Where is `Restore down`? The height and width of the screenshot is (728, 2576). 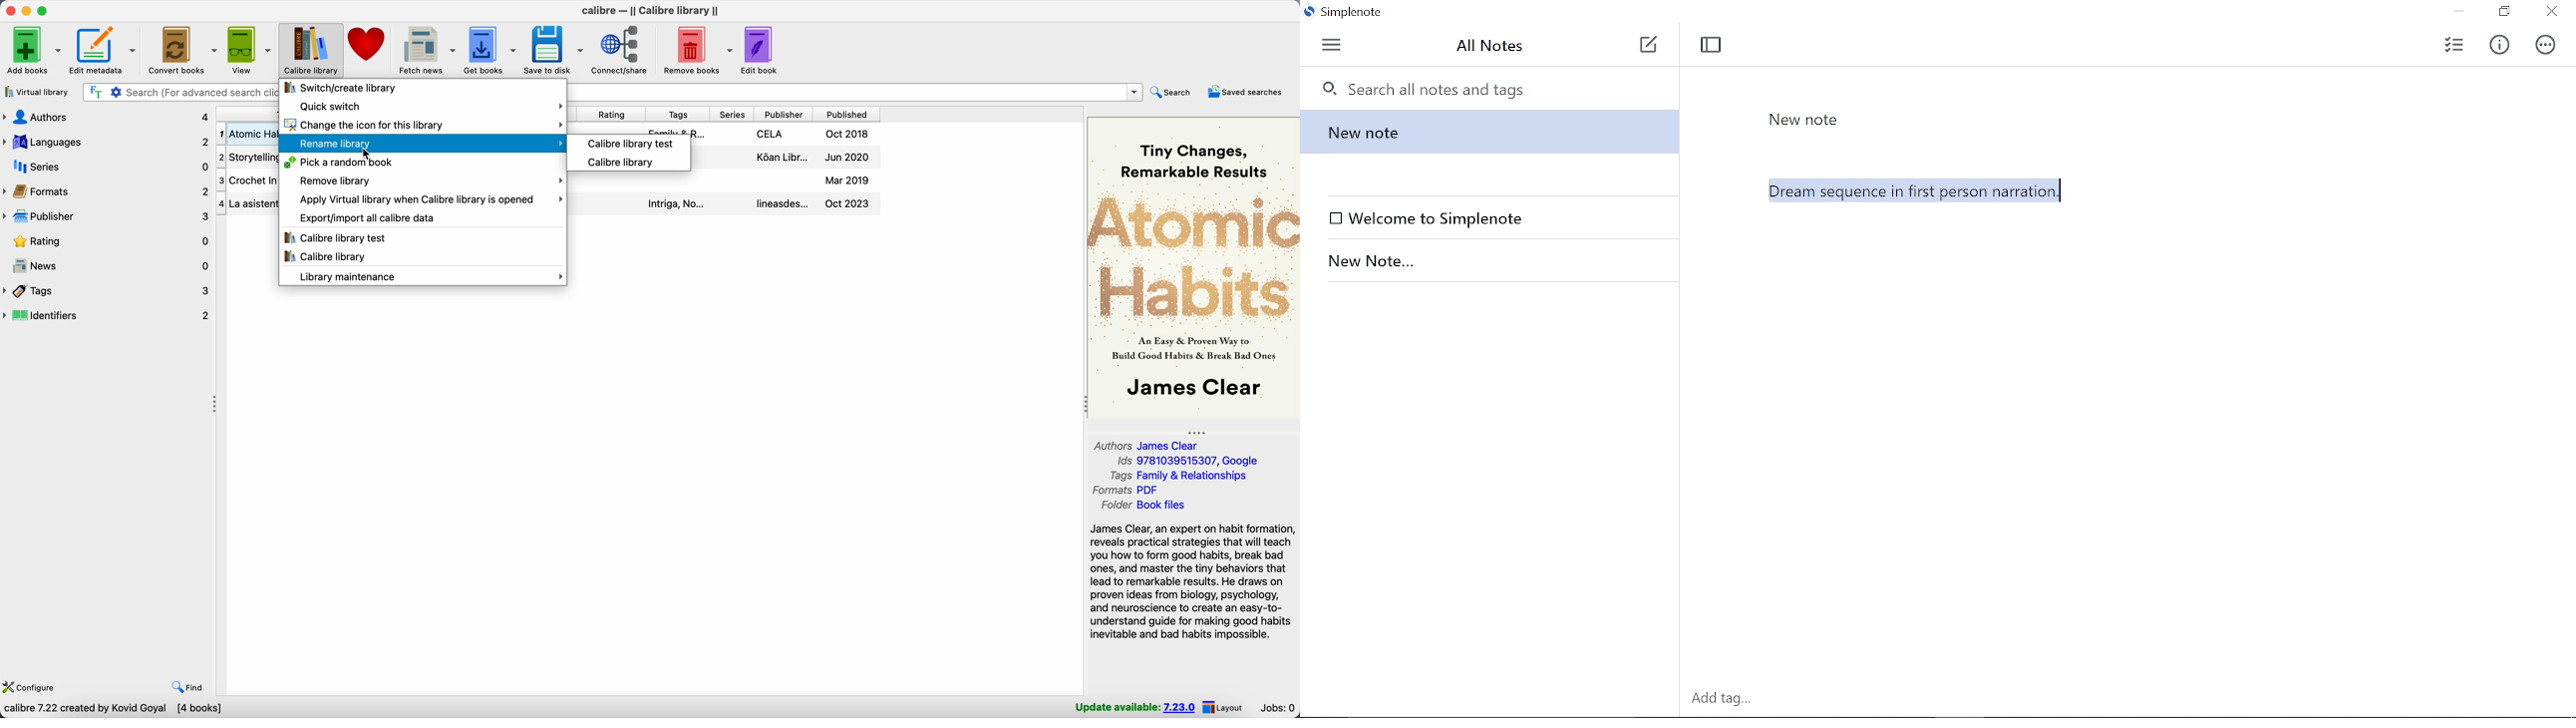
Restore down is located at coordinates (2503, 13).